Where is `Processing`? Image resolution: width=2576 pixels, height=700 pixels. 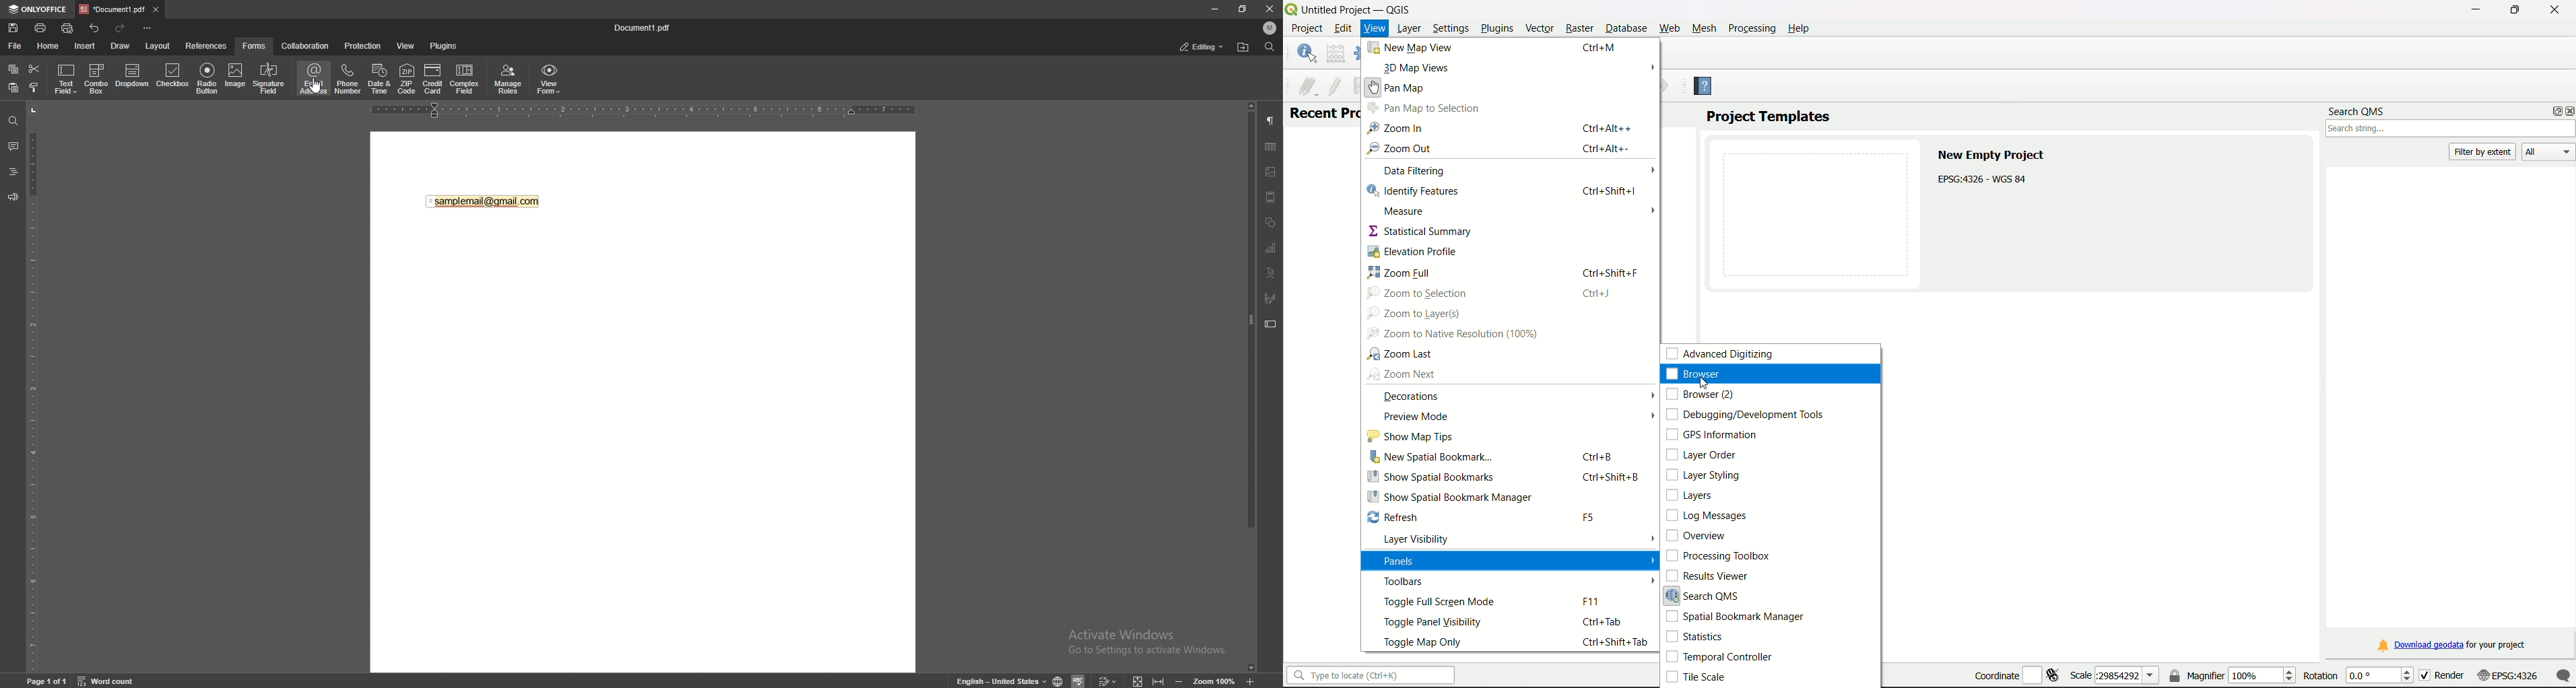
Processing is located at coordinates (1751, 28).